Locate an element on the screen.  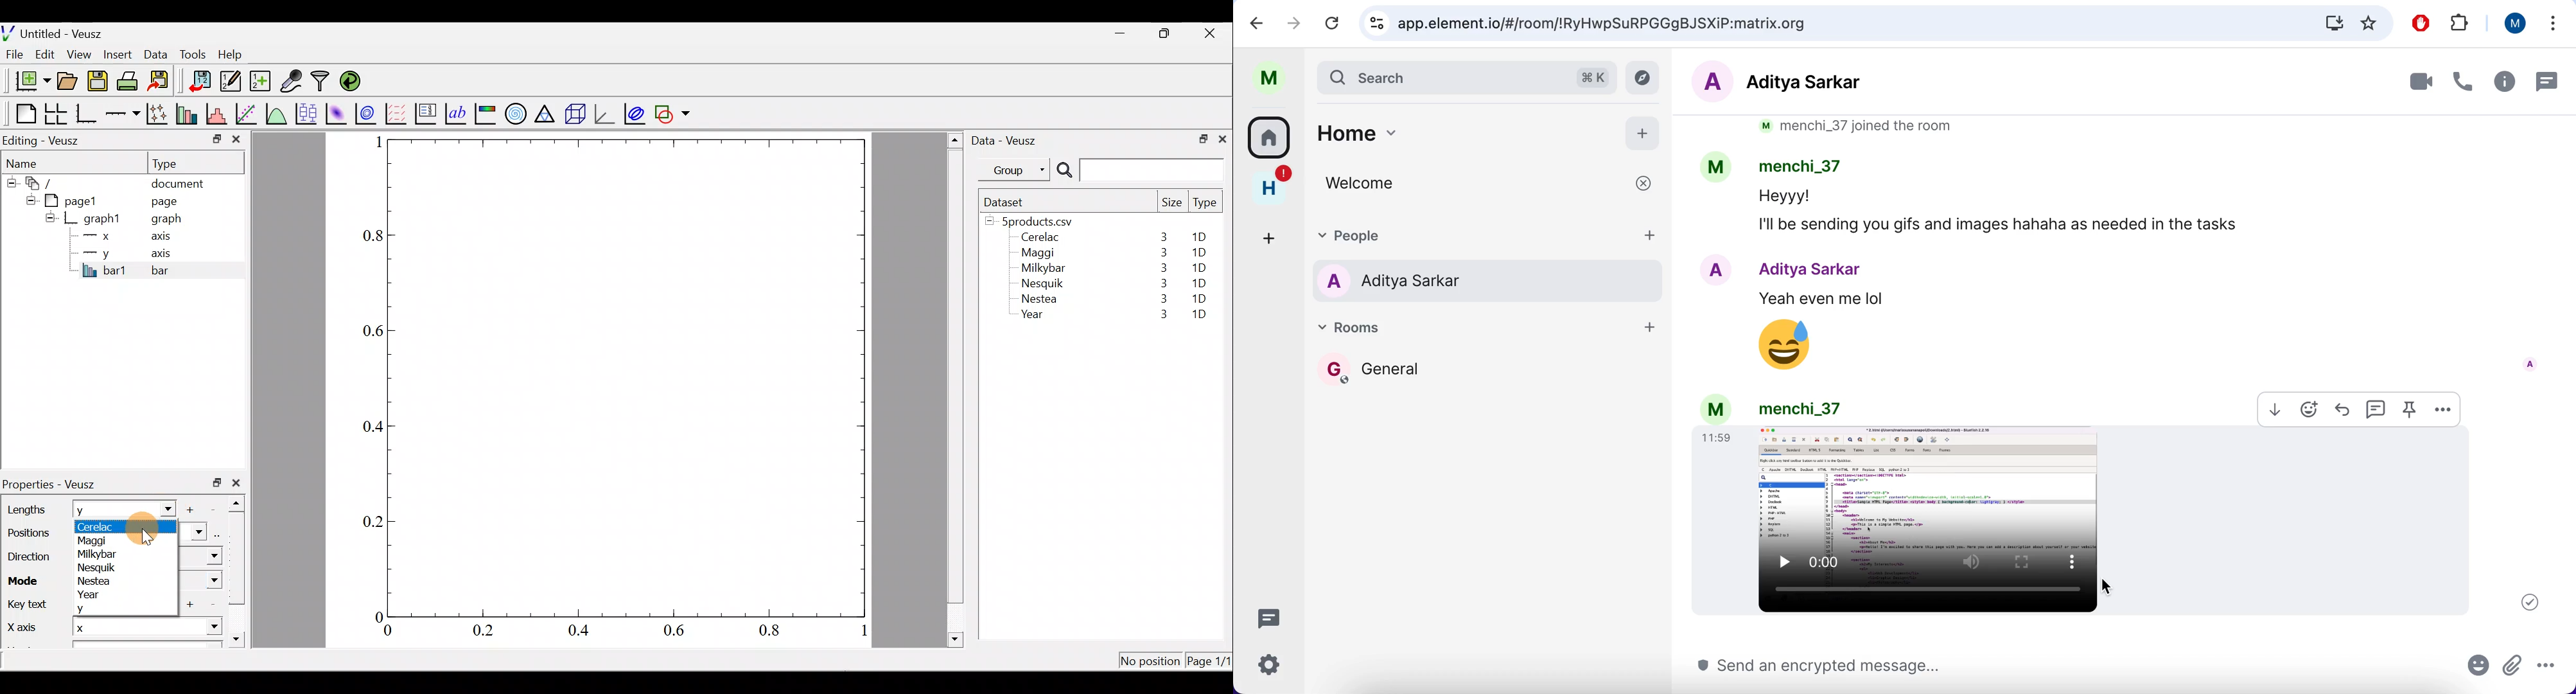
Lengths is located at coordinates (27, 510).